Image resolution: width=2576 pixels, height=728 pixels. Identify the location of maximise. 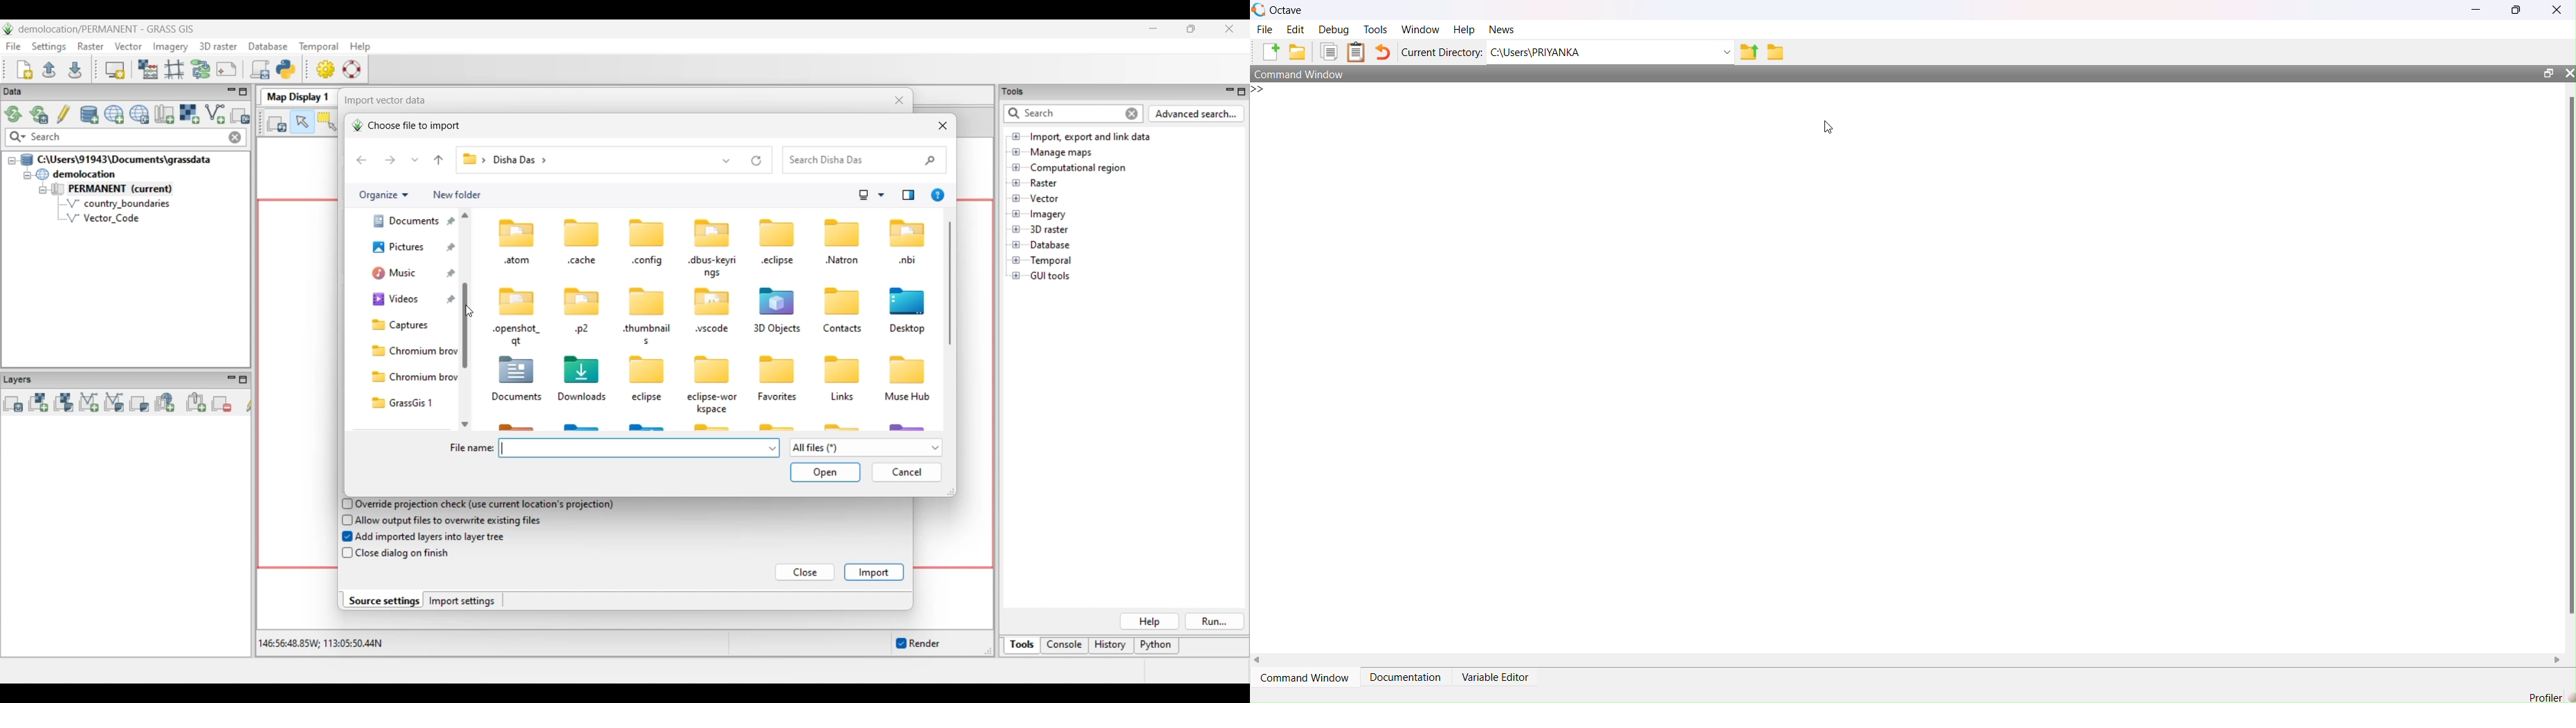
(2521, 11).